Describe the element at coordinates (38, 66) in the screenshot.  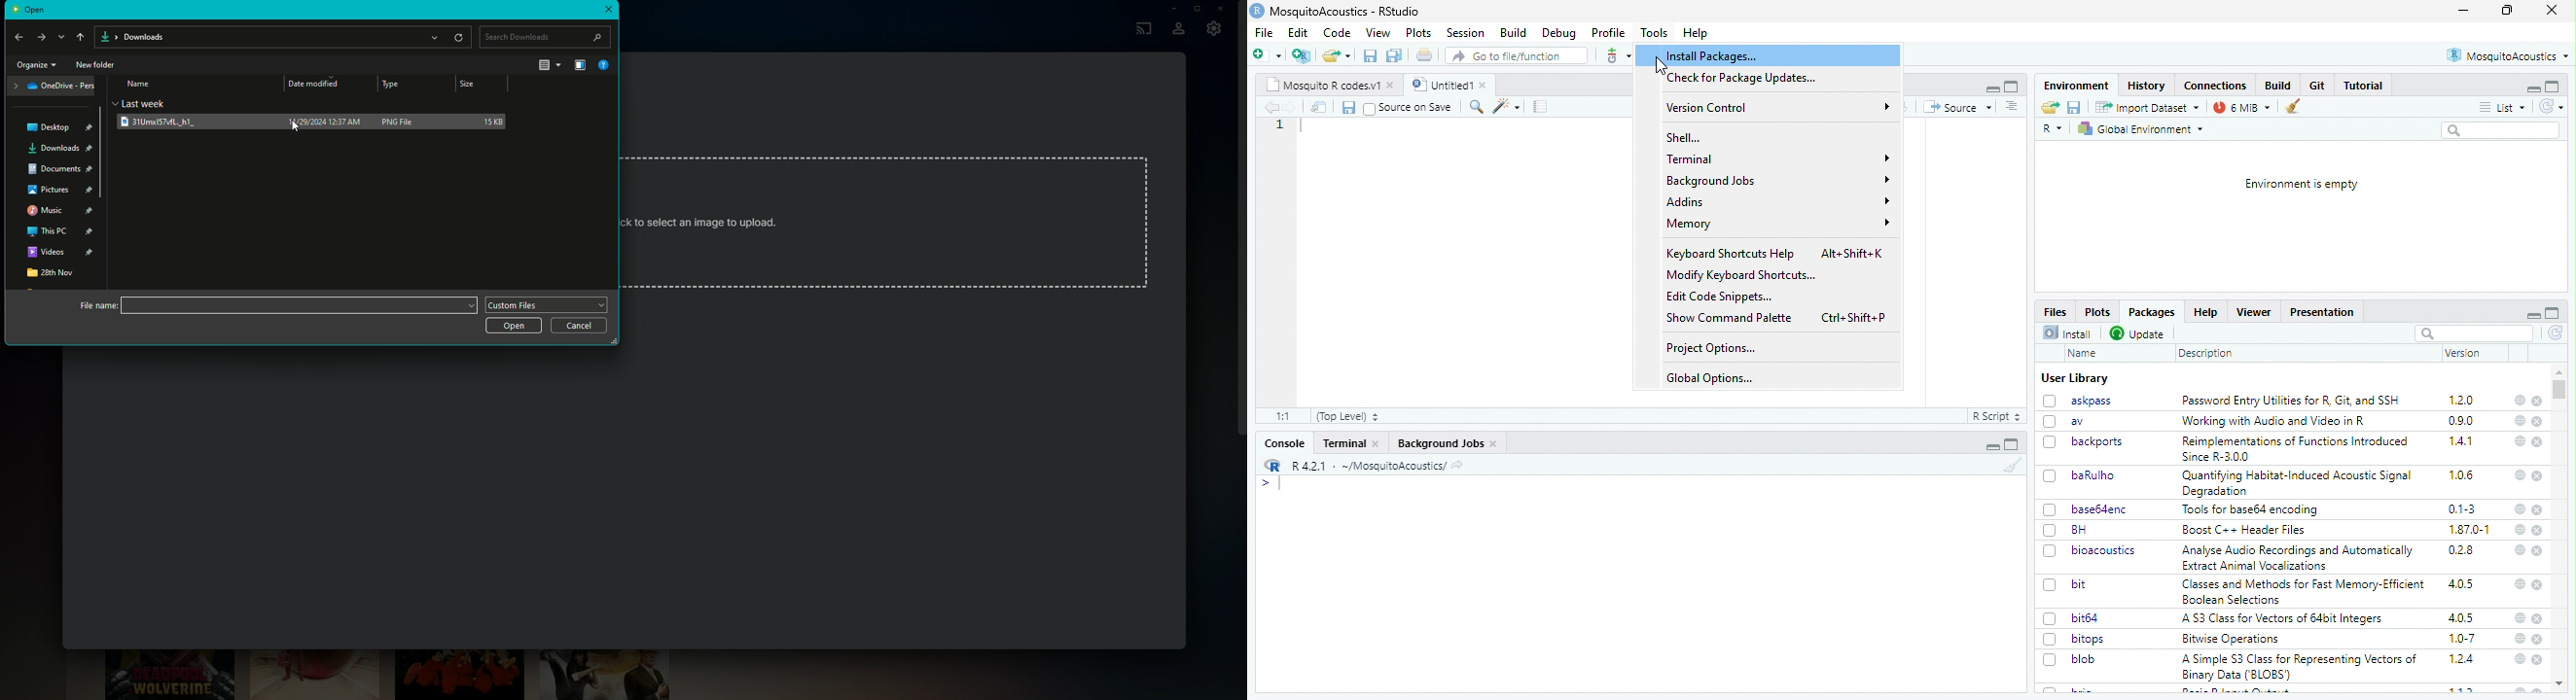
I see `Organise` at that location.